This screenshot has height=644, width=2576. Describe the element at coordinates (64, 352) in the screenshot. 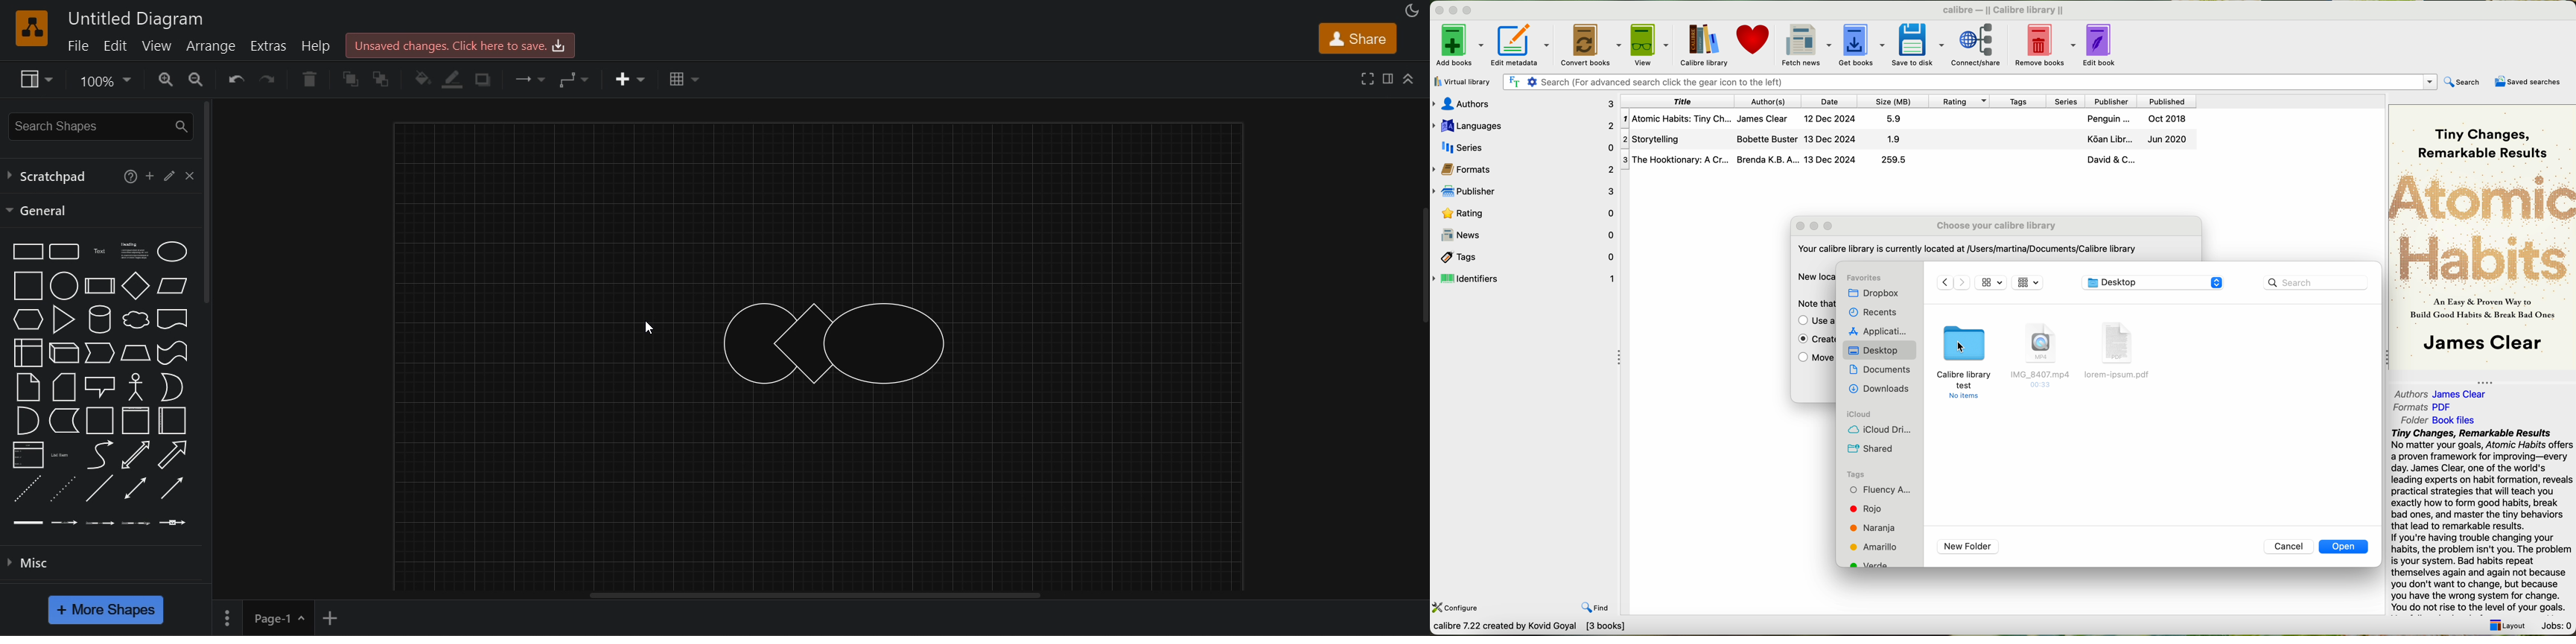

I see `cube` at that location.